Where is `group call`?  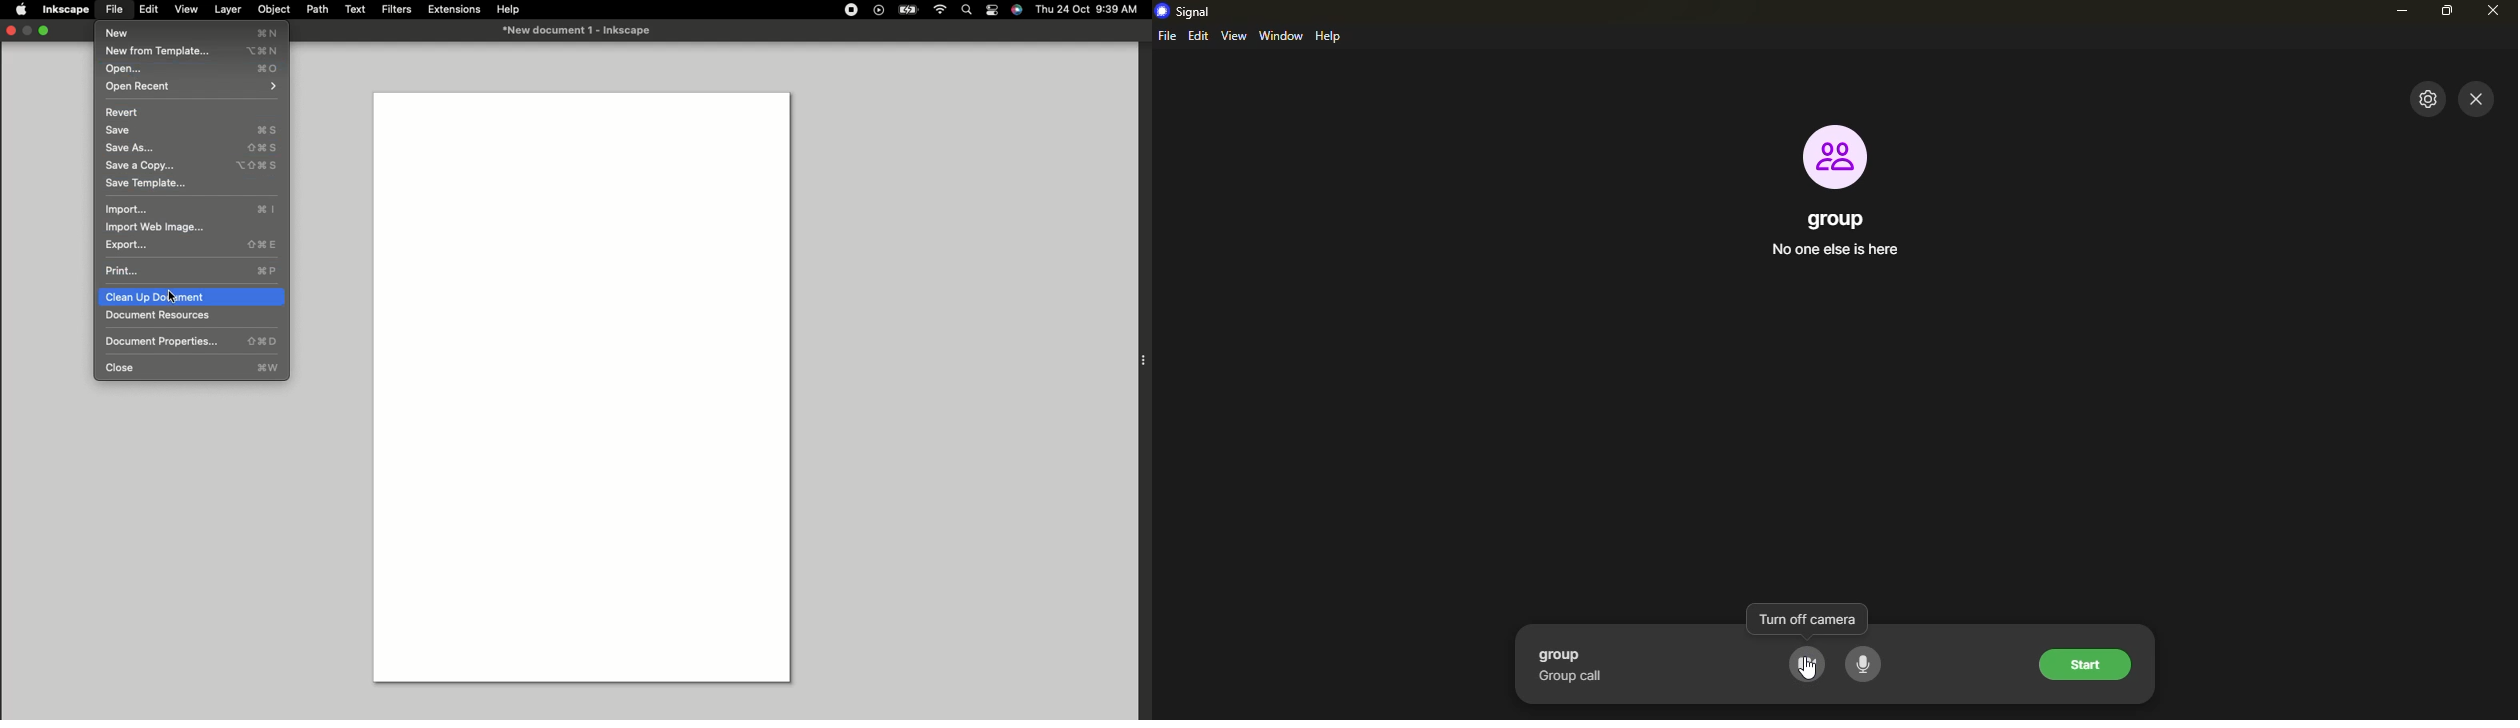
group call is located at coordinates (1574, 677).